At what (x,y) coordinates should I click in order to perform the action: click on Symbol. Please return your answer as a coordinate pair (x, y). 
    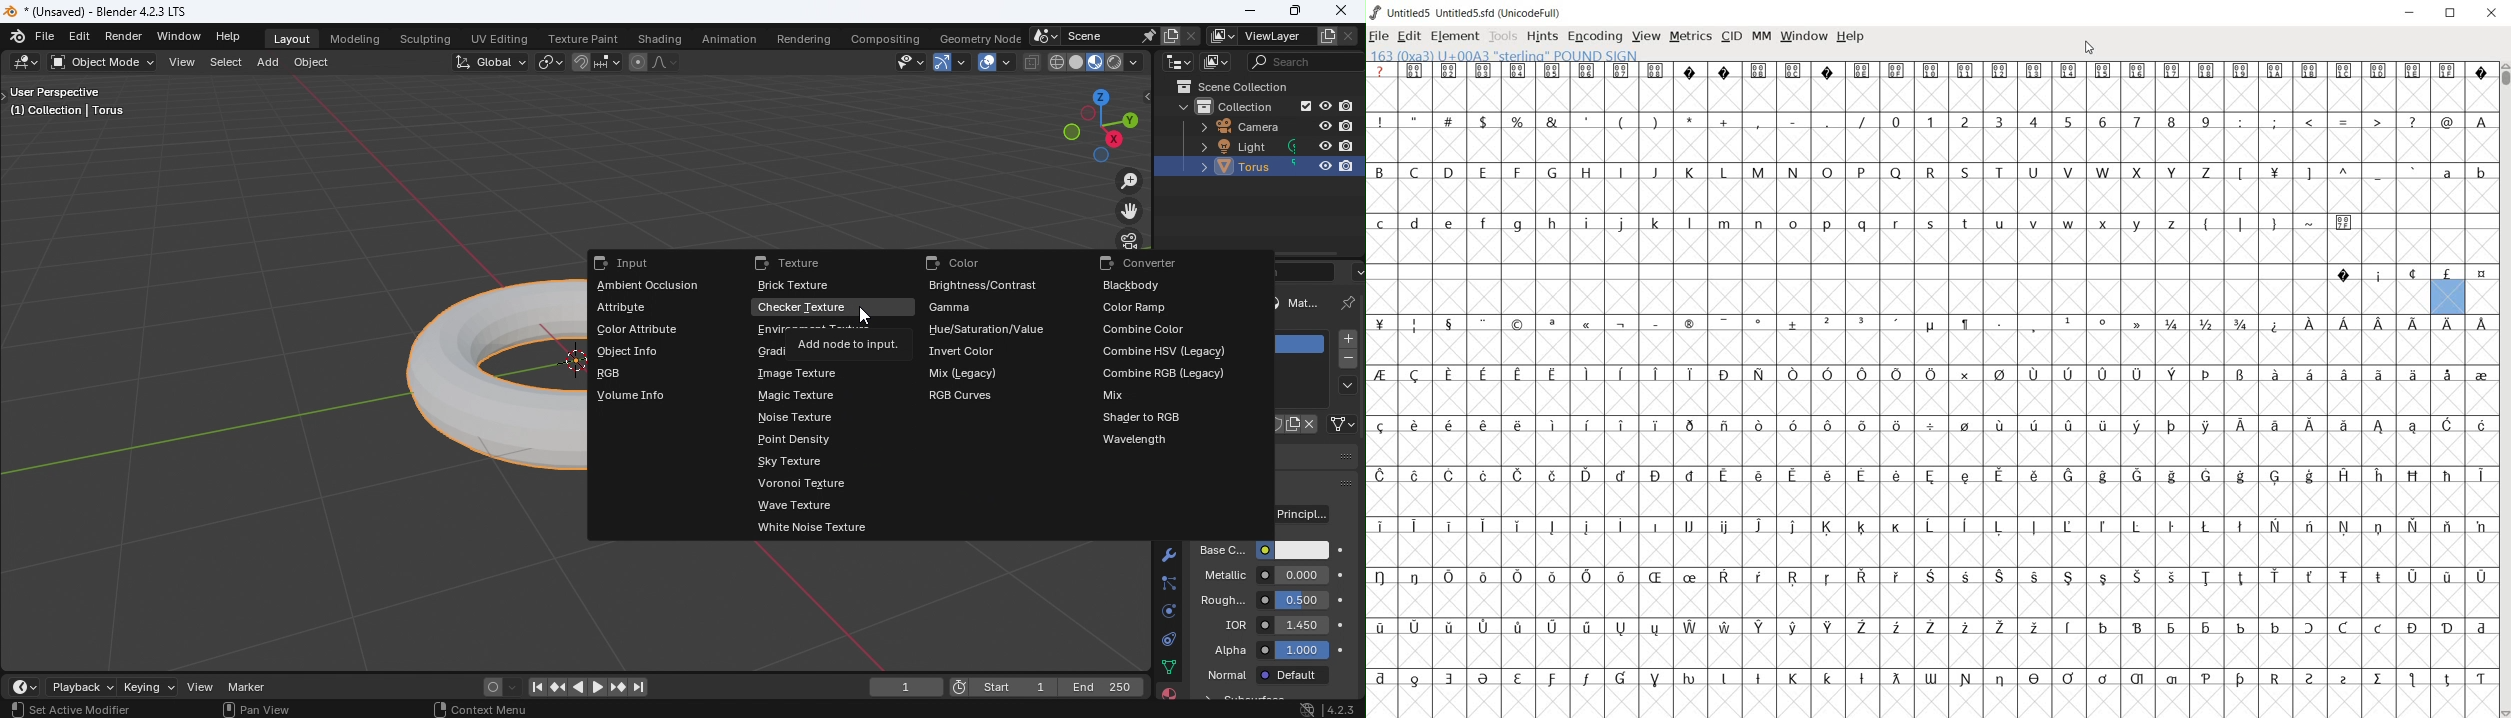
    Looking at the image, I should click on (2103, 578).